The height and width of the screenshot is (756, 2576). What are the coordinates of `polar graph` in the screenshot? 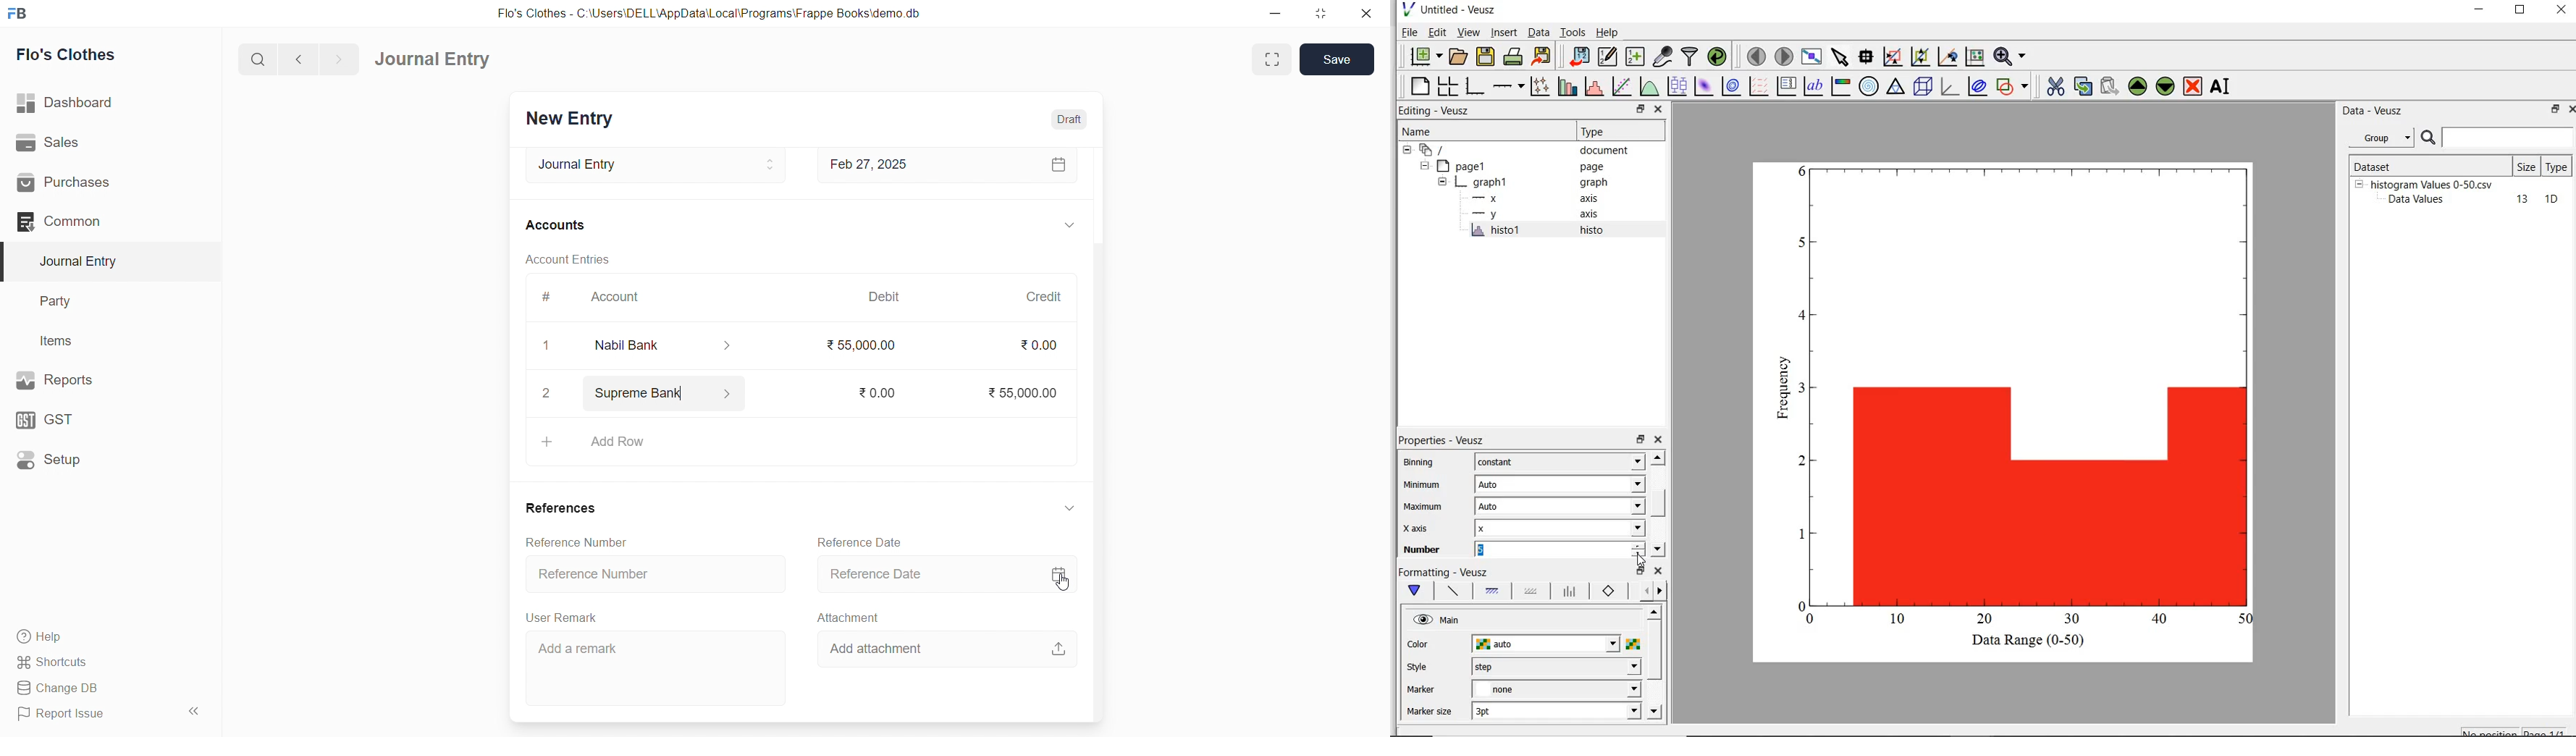 It's located at (1869, 86).